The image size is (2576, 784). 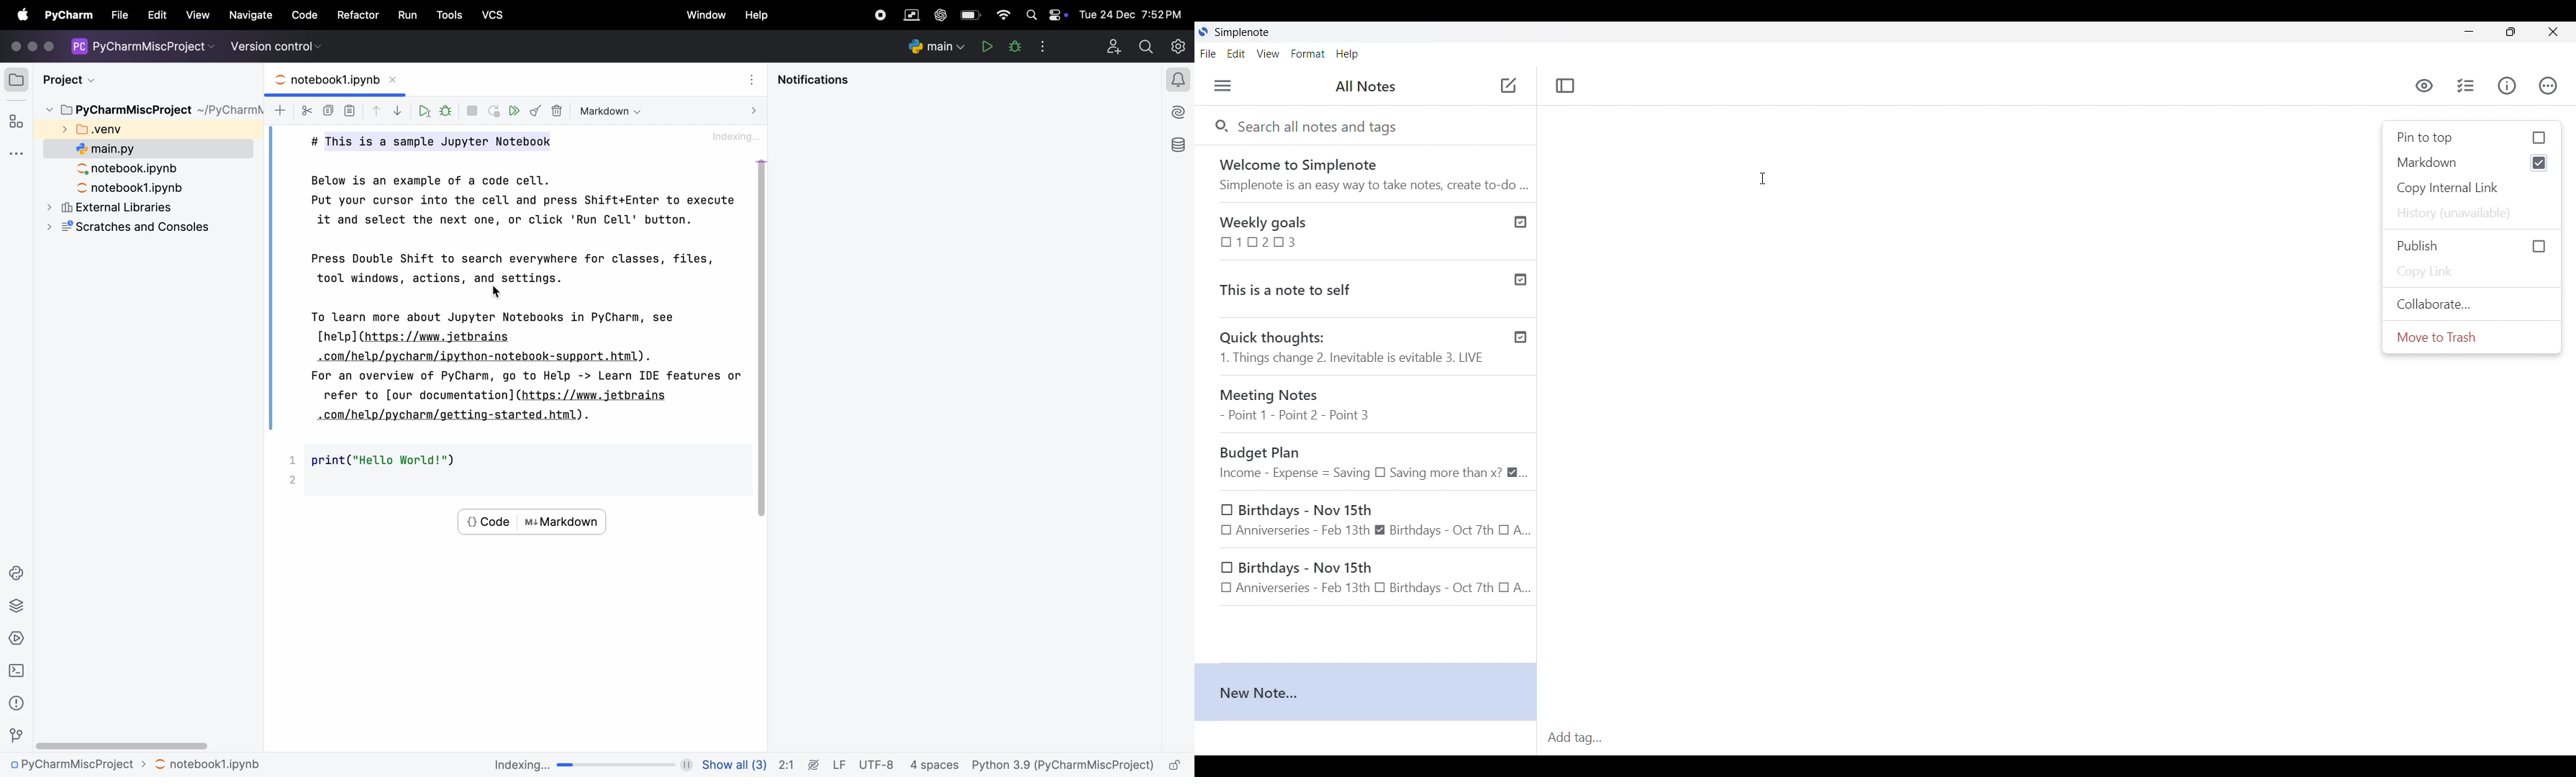 I want to click on Toggle focus mode, so click(x=1566, y=86).